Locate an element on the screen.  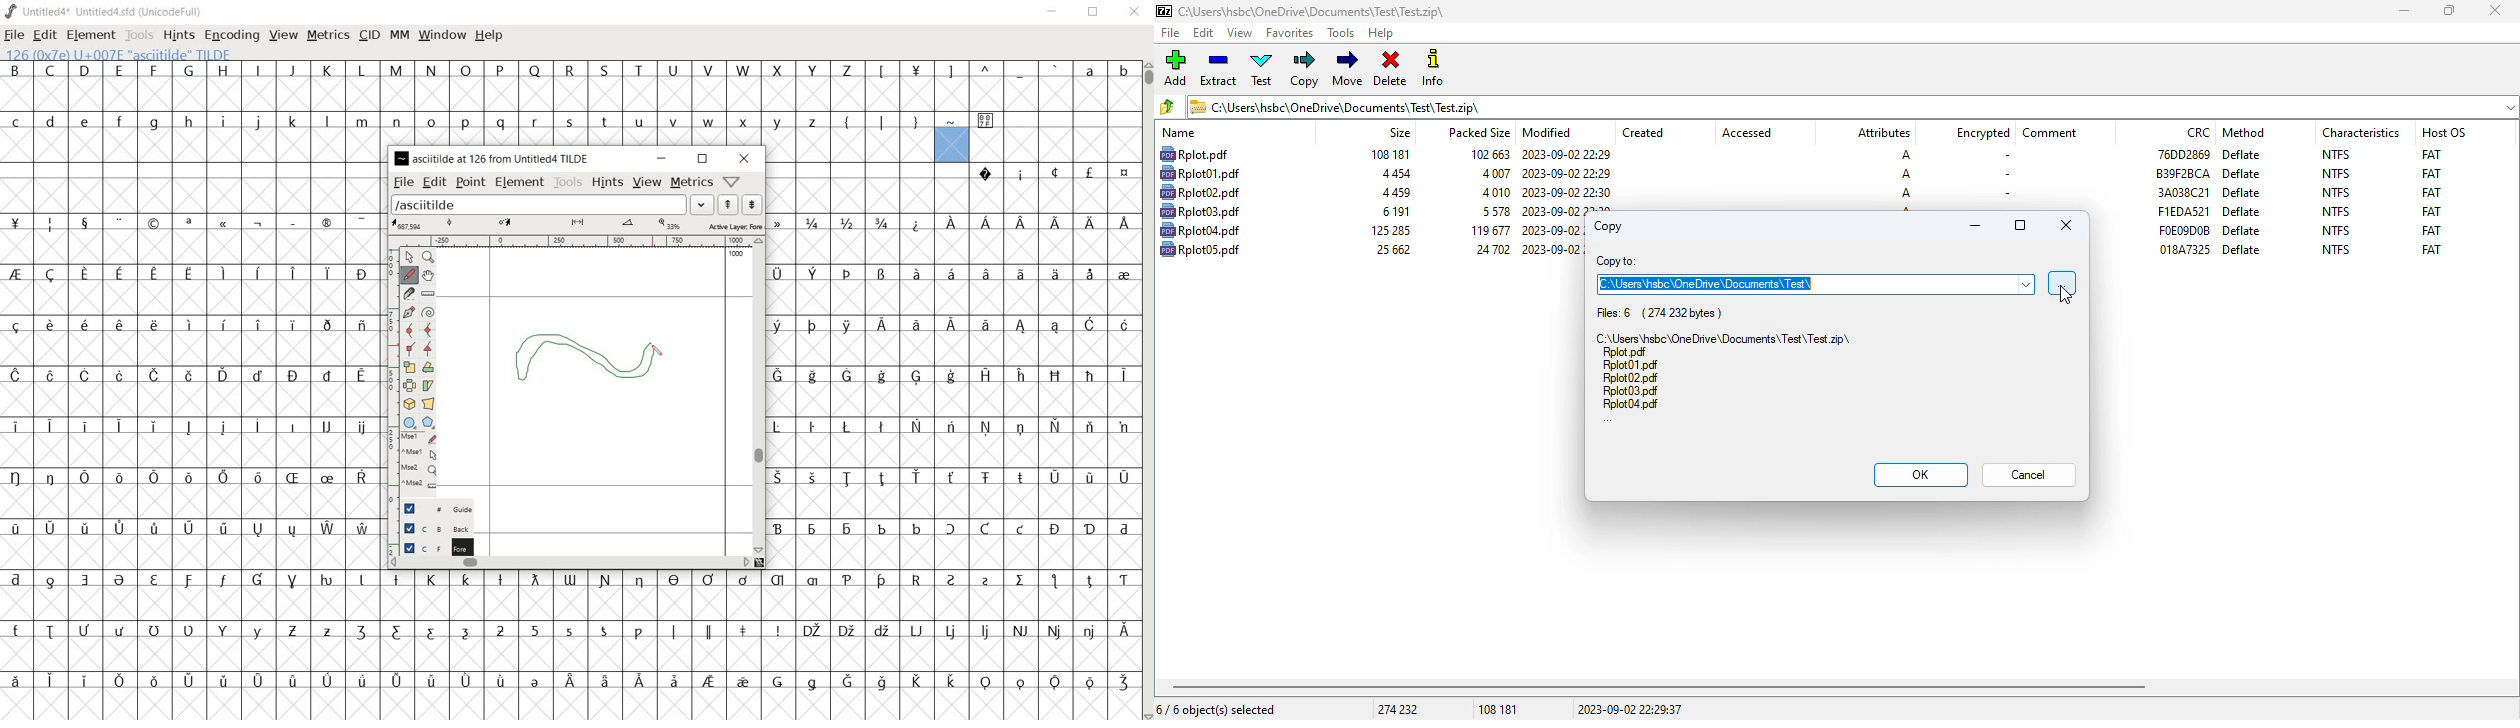
size is located at coordinates (1389, 154).